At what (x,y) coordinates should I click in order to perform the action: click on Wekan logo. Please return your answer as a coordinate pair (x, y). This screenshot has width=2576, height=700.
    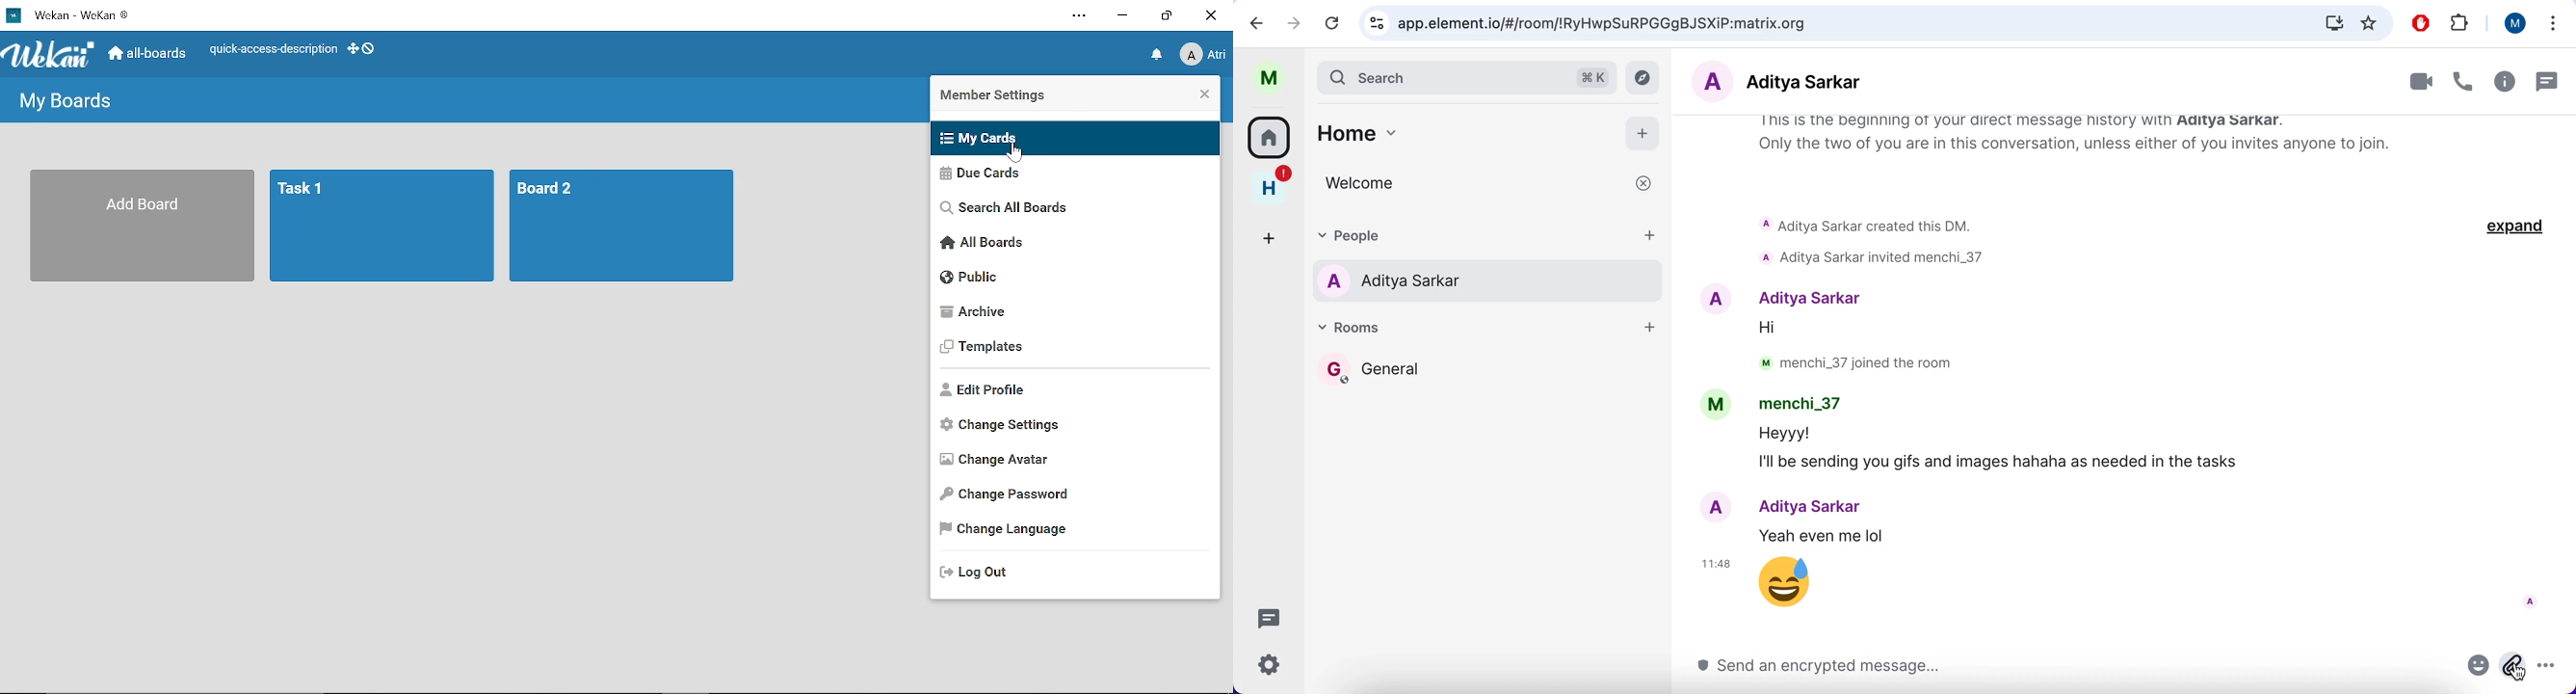
    Looking at the image, I should click on (50, 56).